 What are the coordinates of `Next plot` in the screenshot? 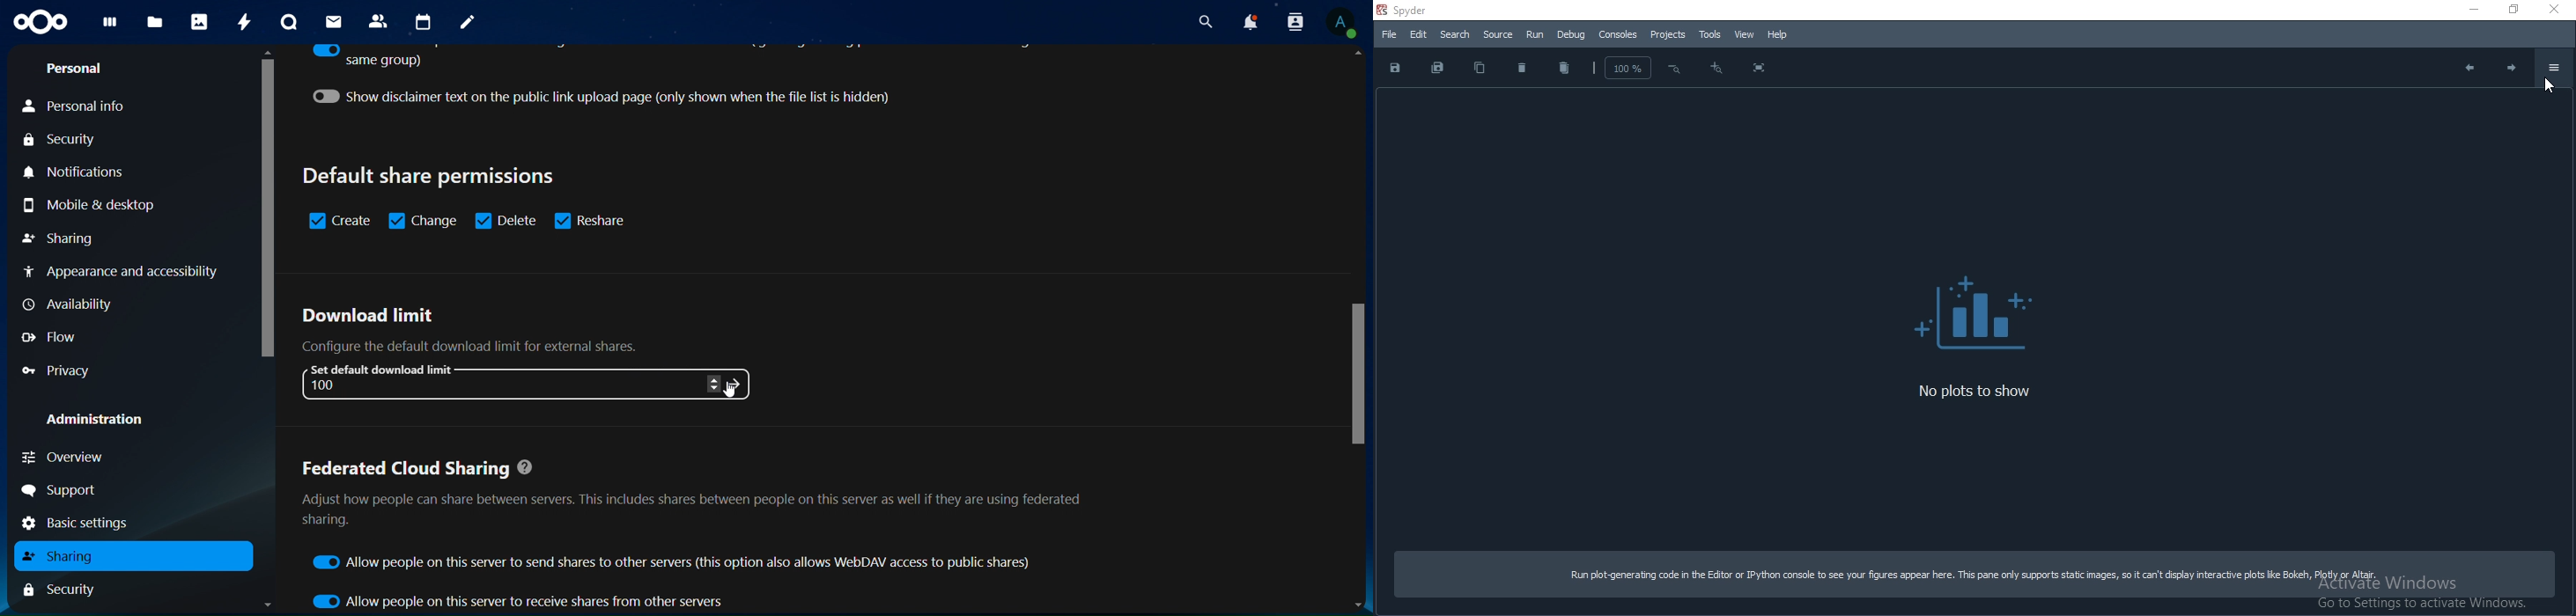 It's located at (2513, 70).